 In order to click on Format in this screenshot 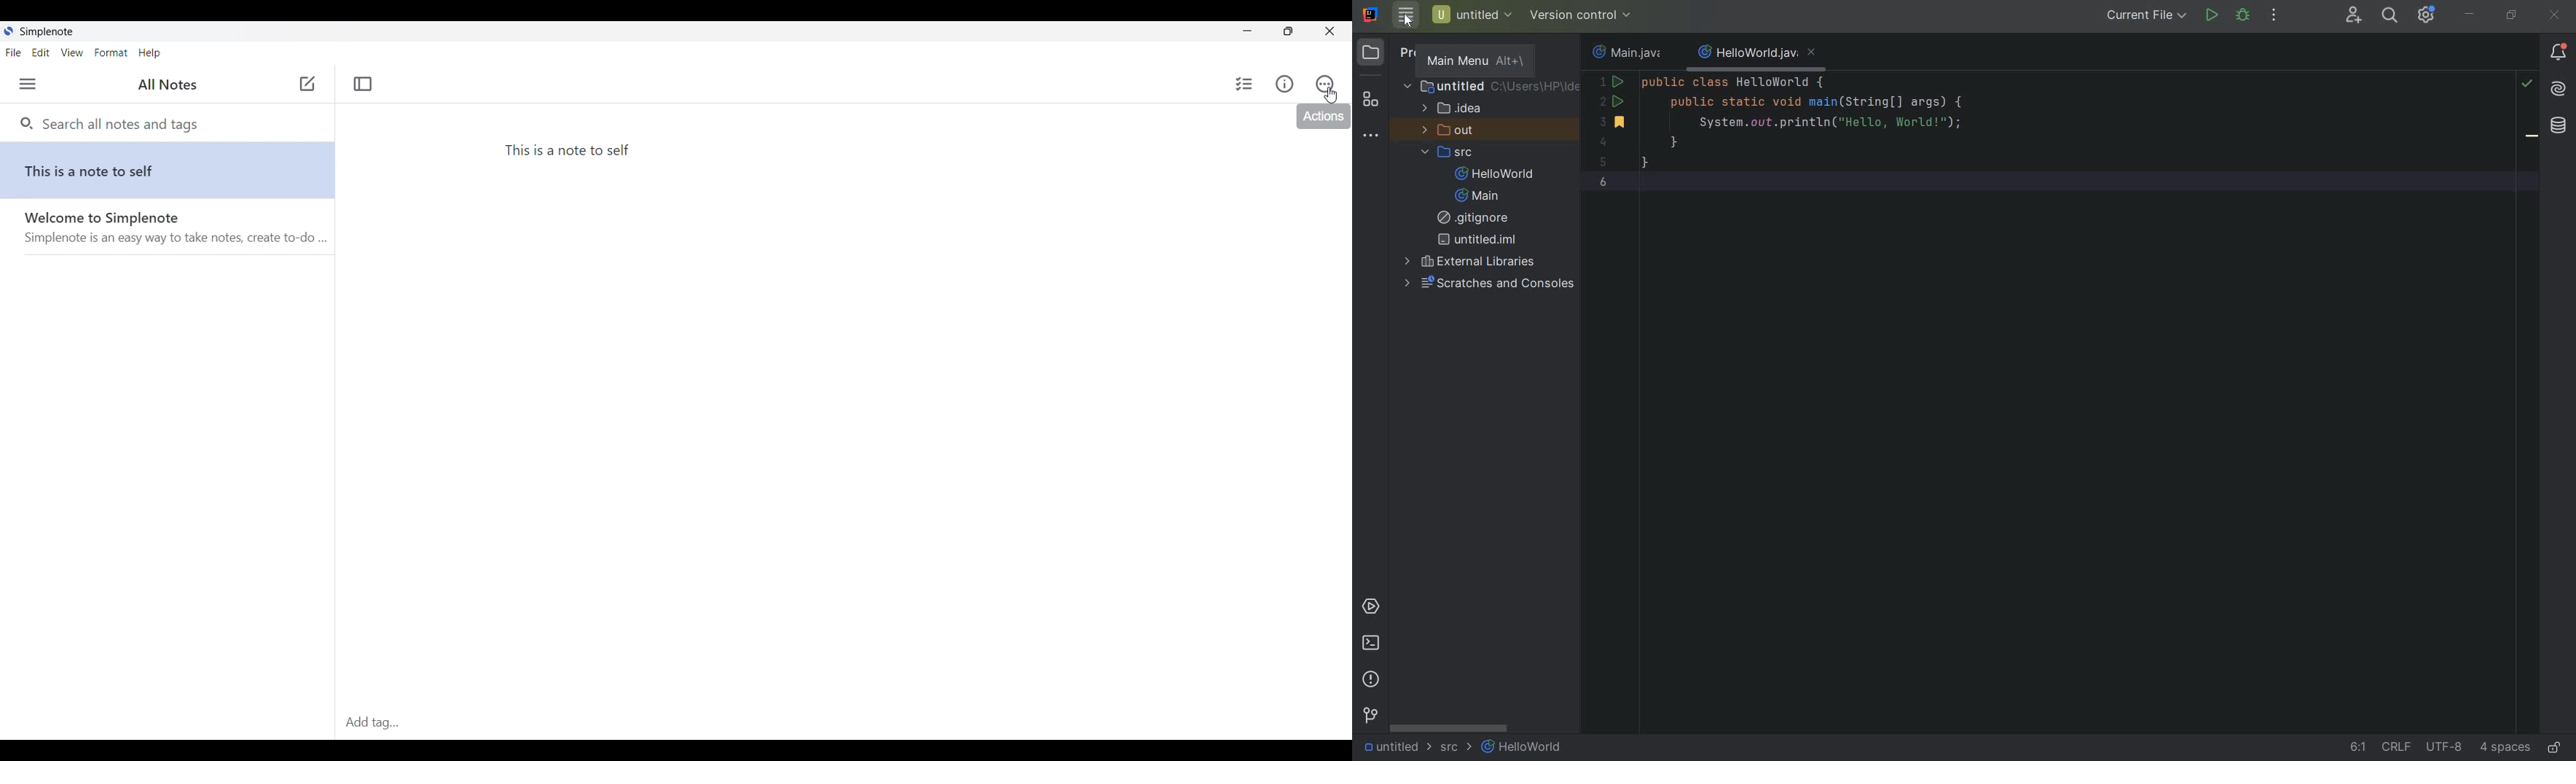, I will do `click(112, 53)`.